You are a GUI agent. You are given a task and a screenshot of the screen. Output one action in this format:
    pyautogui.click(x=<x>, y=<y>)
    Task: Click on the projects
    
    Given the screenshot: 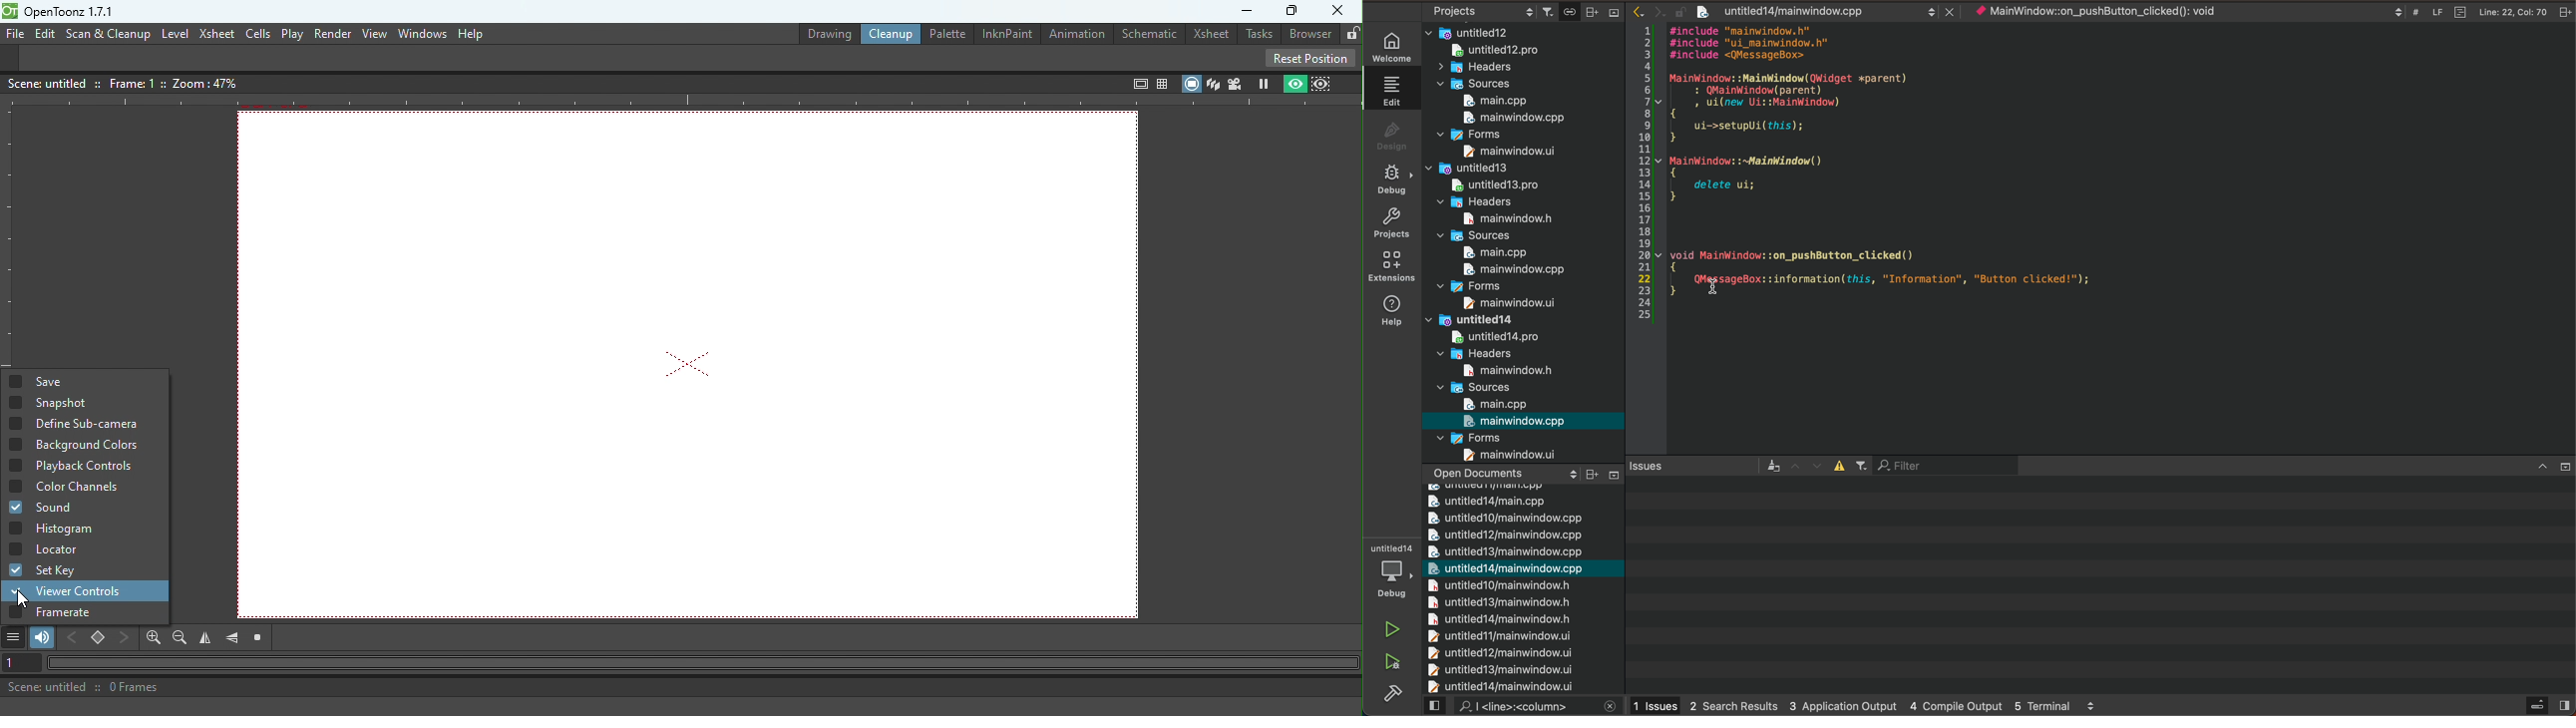 What is the action you would take?
    pyautogui.click(x=1391, y=222)
    